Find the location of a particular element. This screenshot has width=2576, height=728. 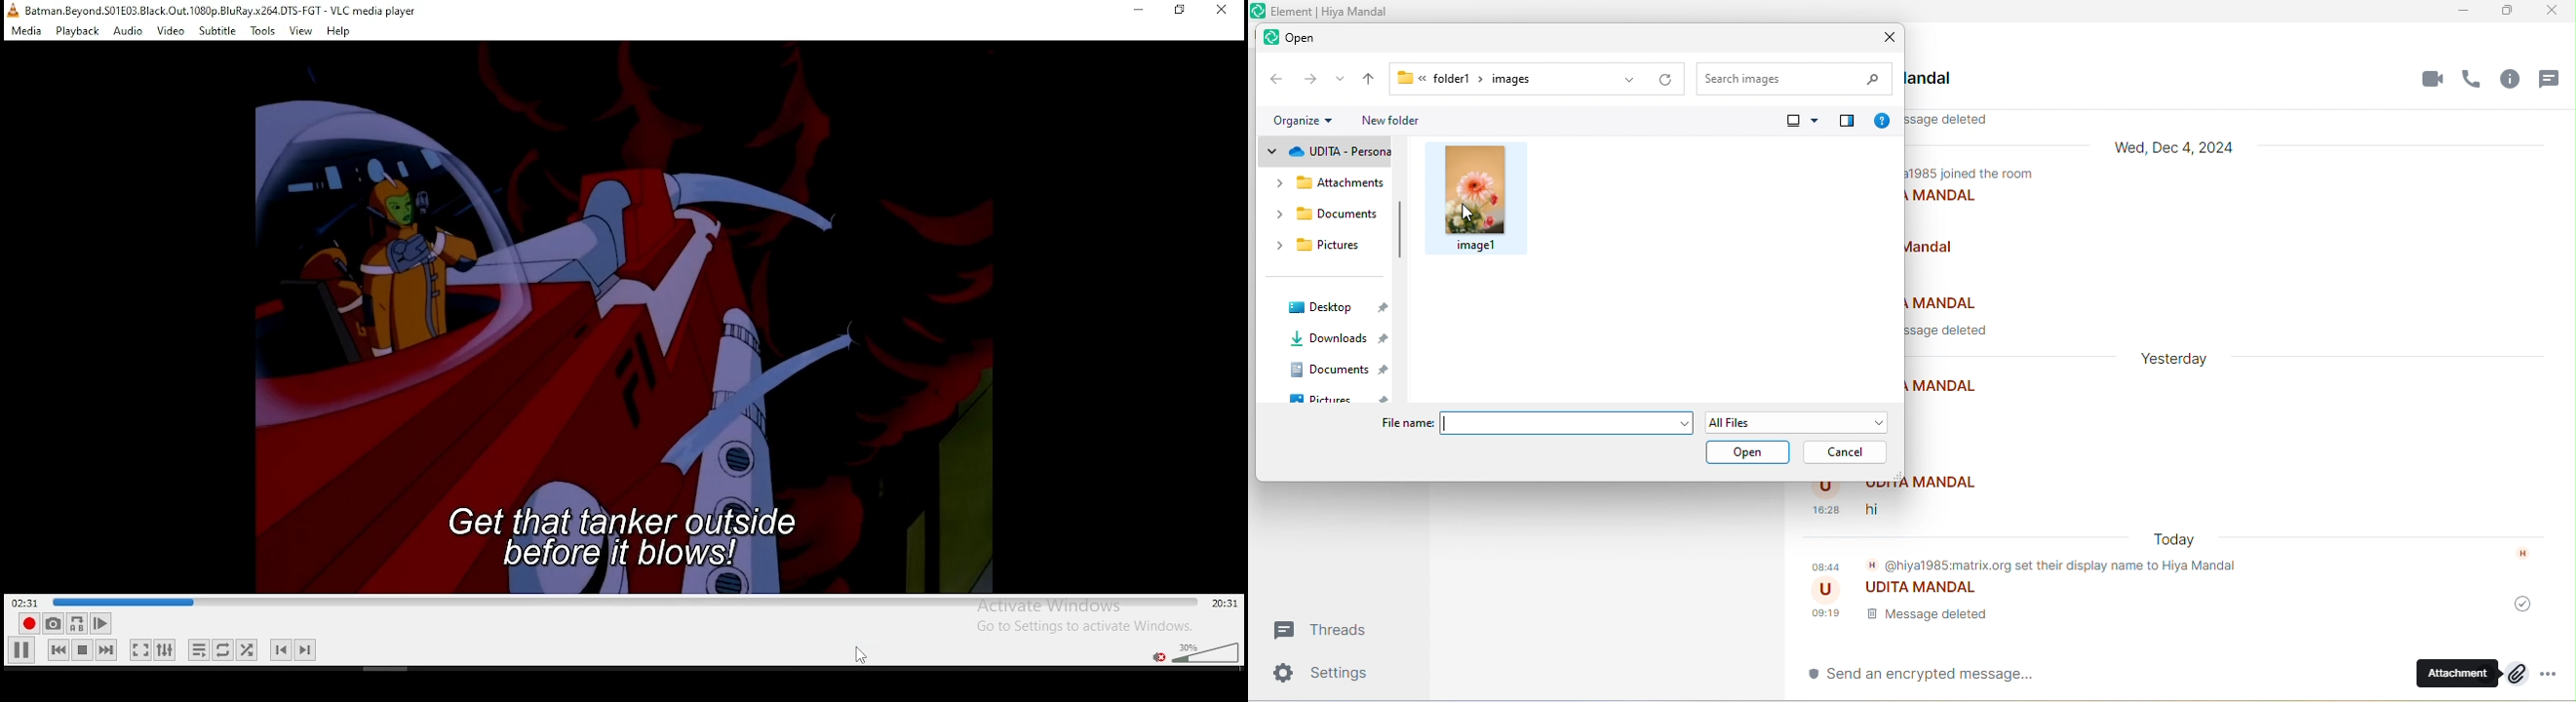

h is located at coordinates (2528, 554).